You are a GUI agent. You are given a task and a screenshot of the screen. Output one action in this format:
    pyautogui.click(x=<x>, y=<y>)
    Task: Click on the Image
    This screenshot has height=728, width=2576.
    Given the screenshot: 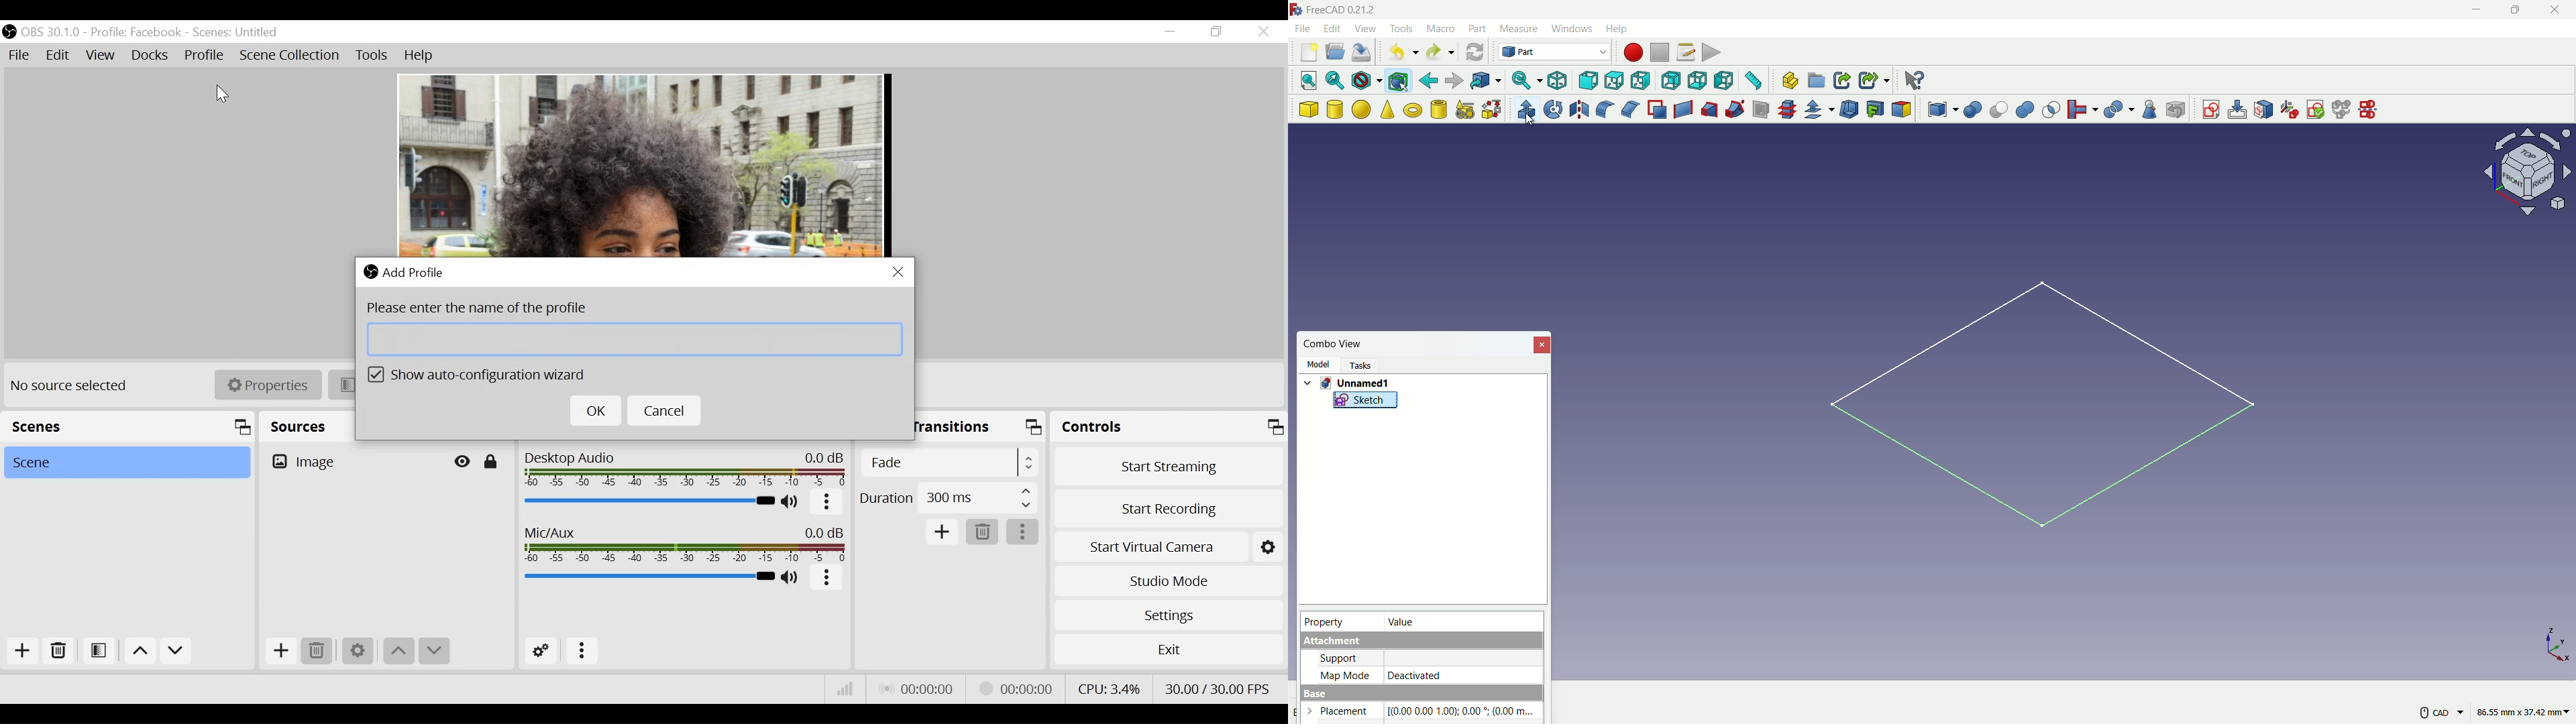 What is the action you would take?
    pyautogui.click(x=354, y=461)
    